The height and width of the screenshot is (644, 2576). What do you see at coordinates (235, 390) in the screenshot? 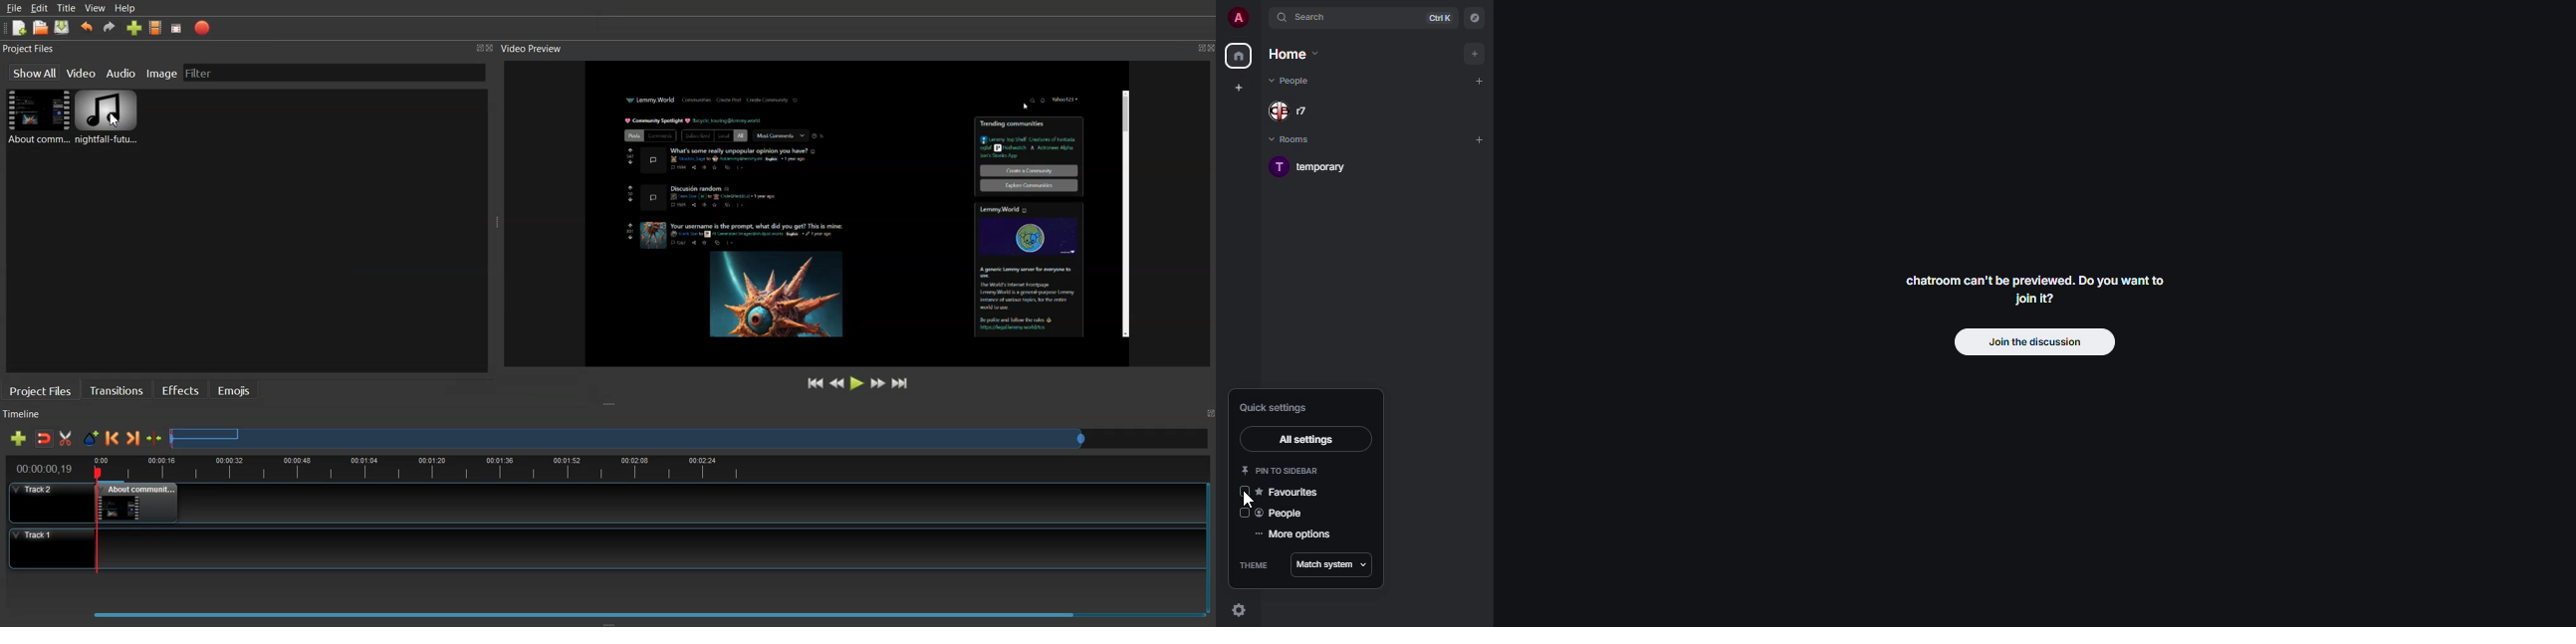
I see `Emojis` at bounding box center [235, 390].